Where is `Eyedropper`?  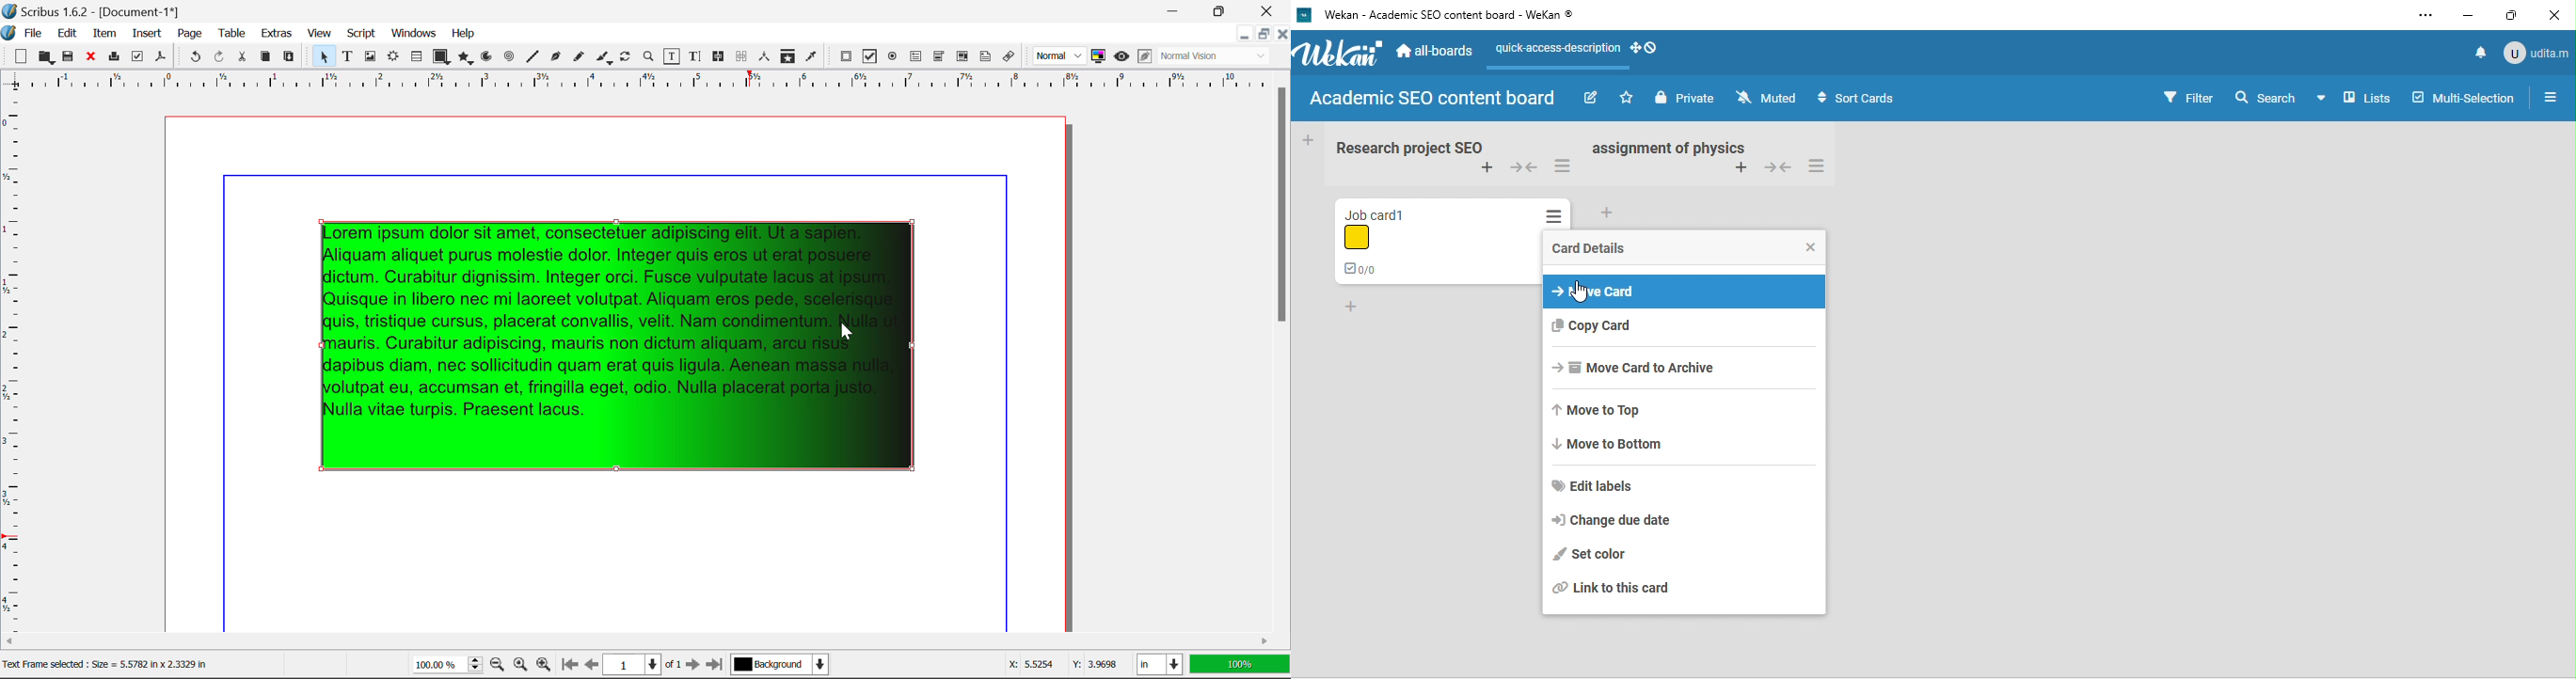
Eyedropper is located at coordinates (811, 58).